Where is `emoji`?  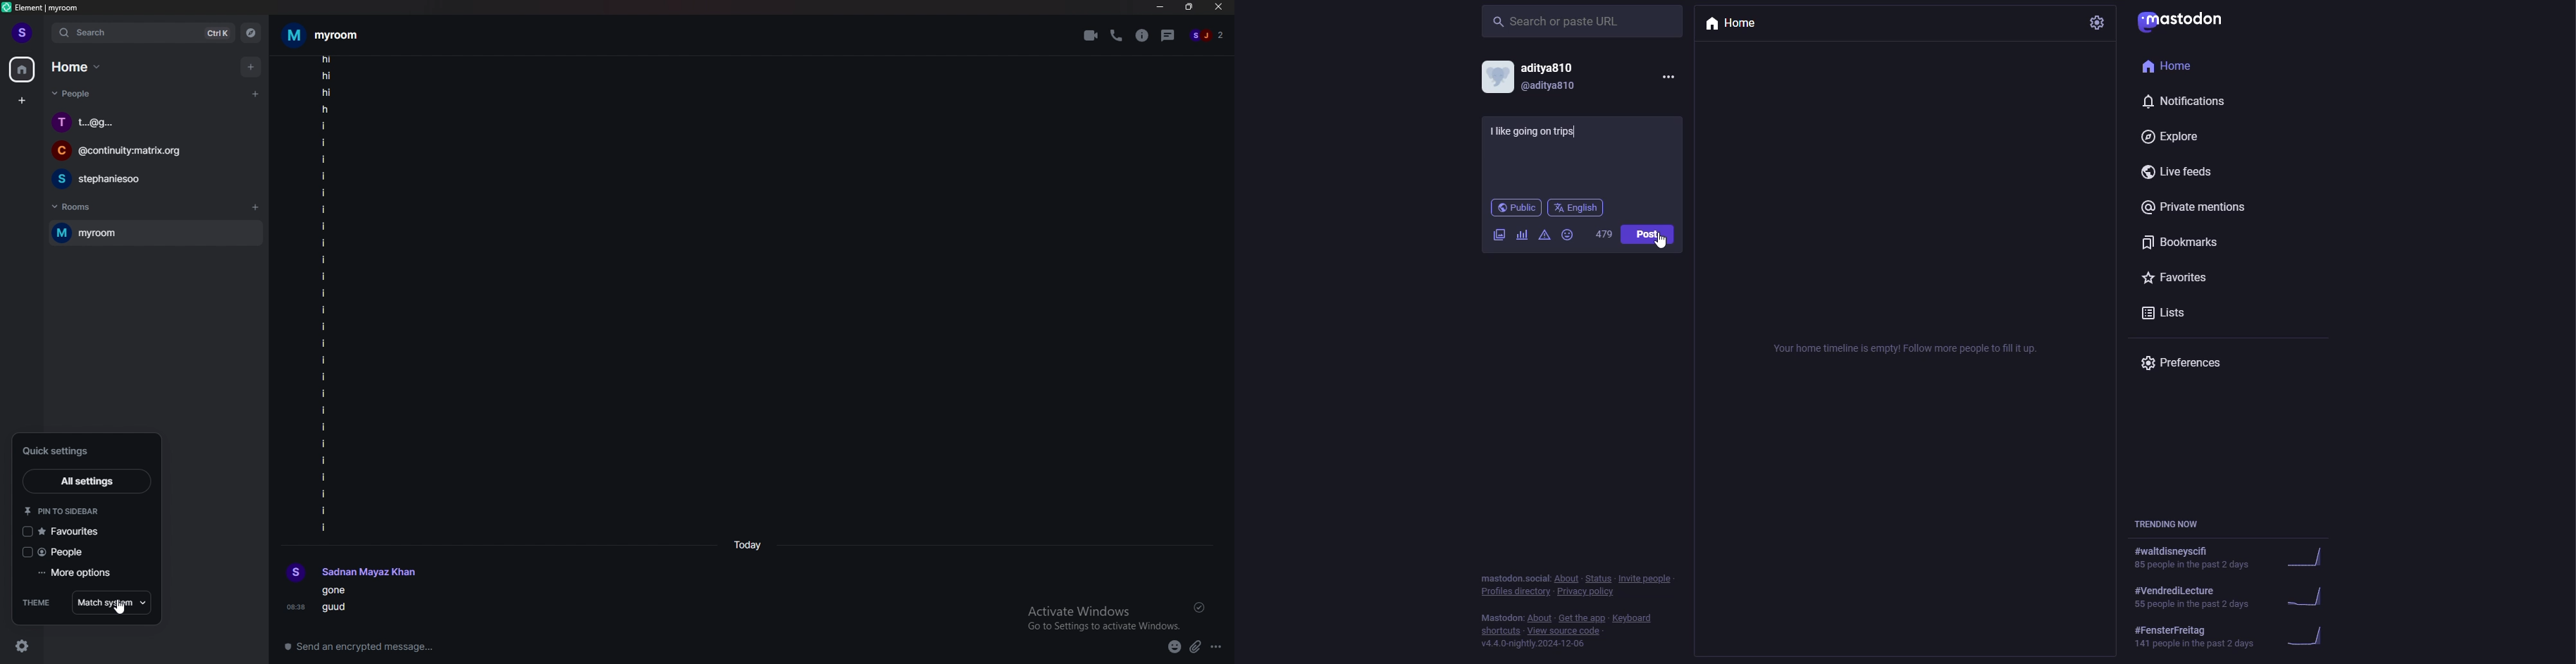 emoji is located at coordinates (1568, 234).